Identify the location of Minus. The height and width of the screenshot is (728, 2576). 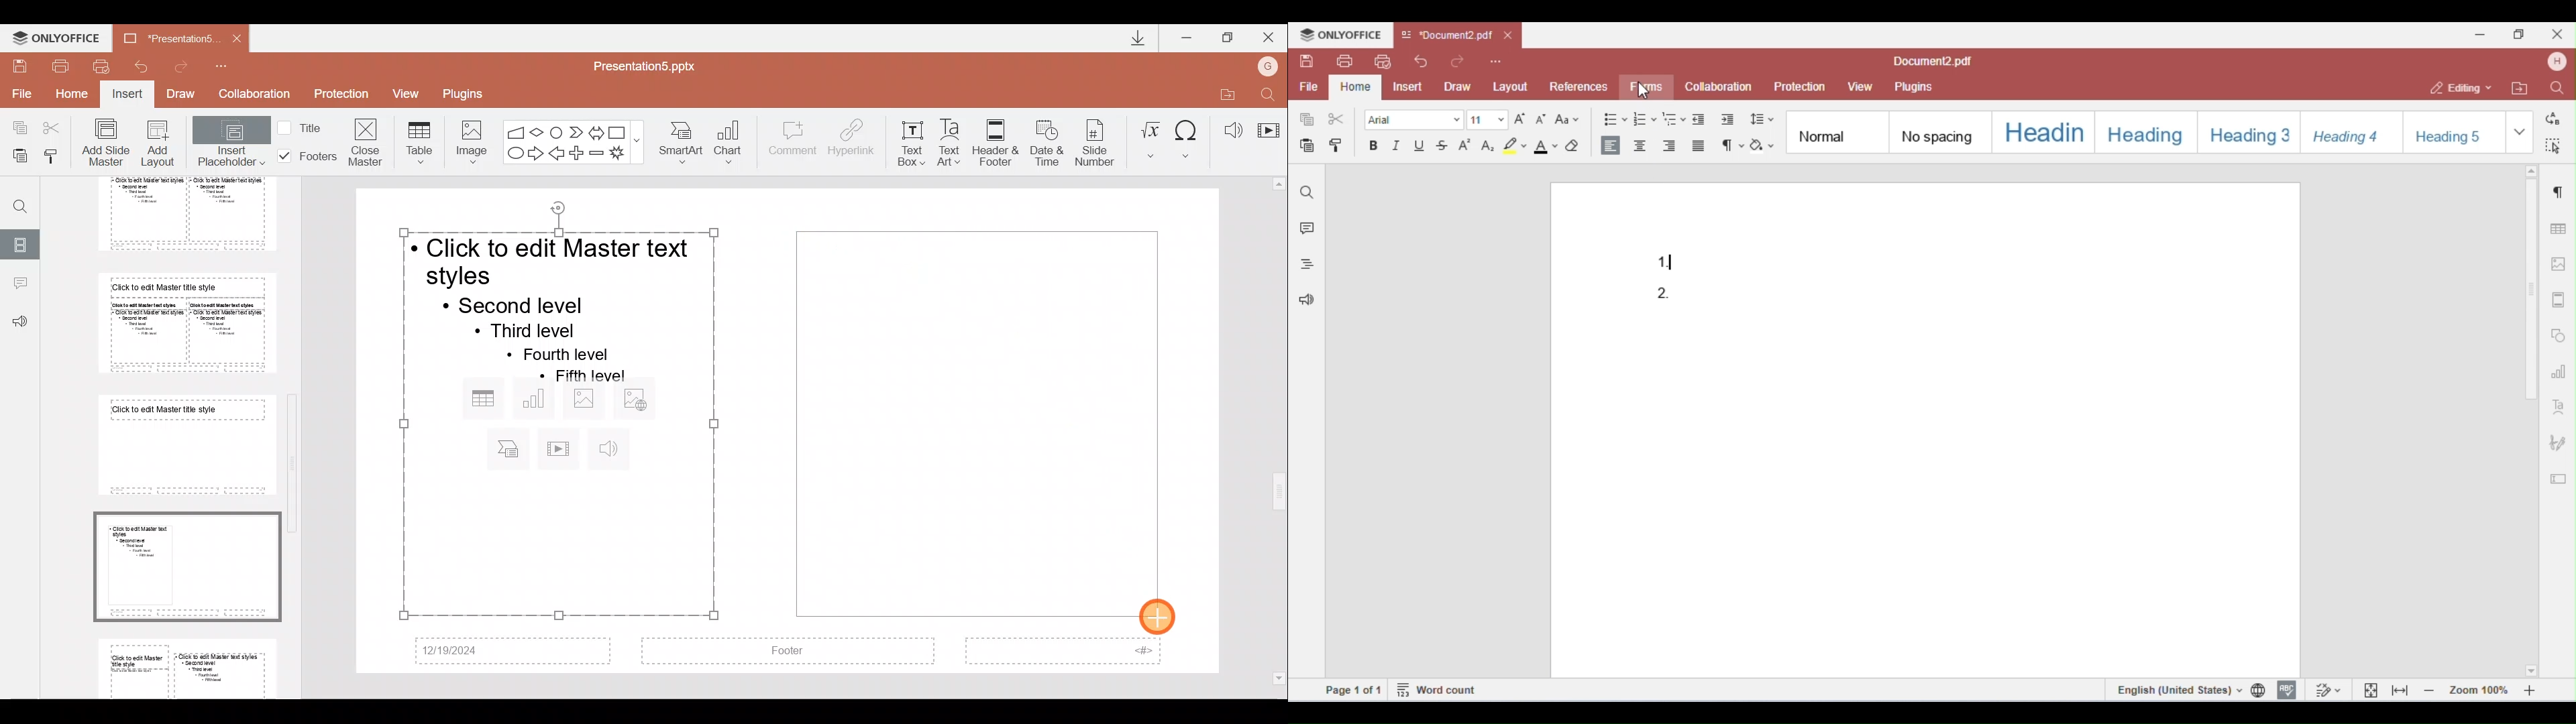
(597, 153).